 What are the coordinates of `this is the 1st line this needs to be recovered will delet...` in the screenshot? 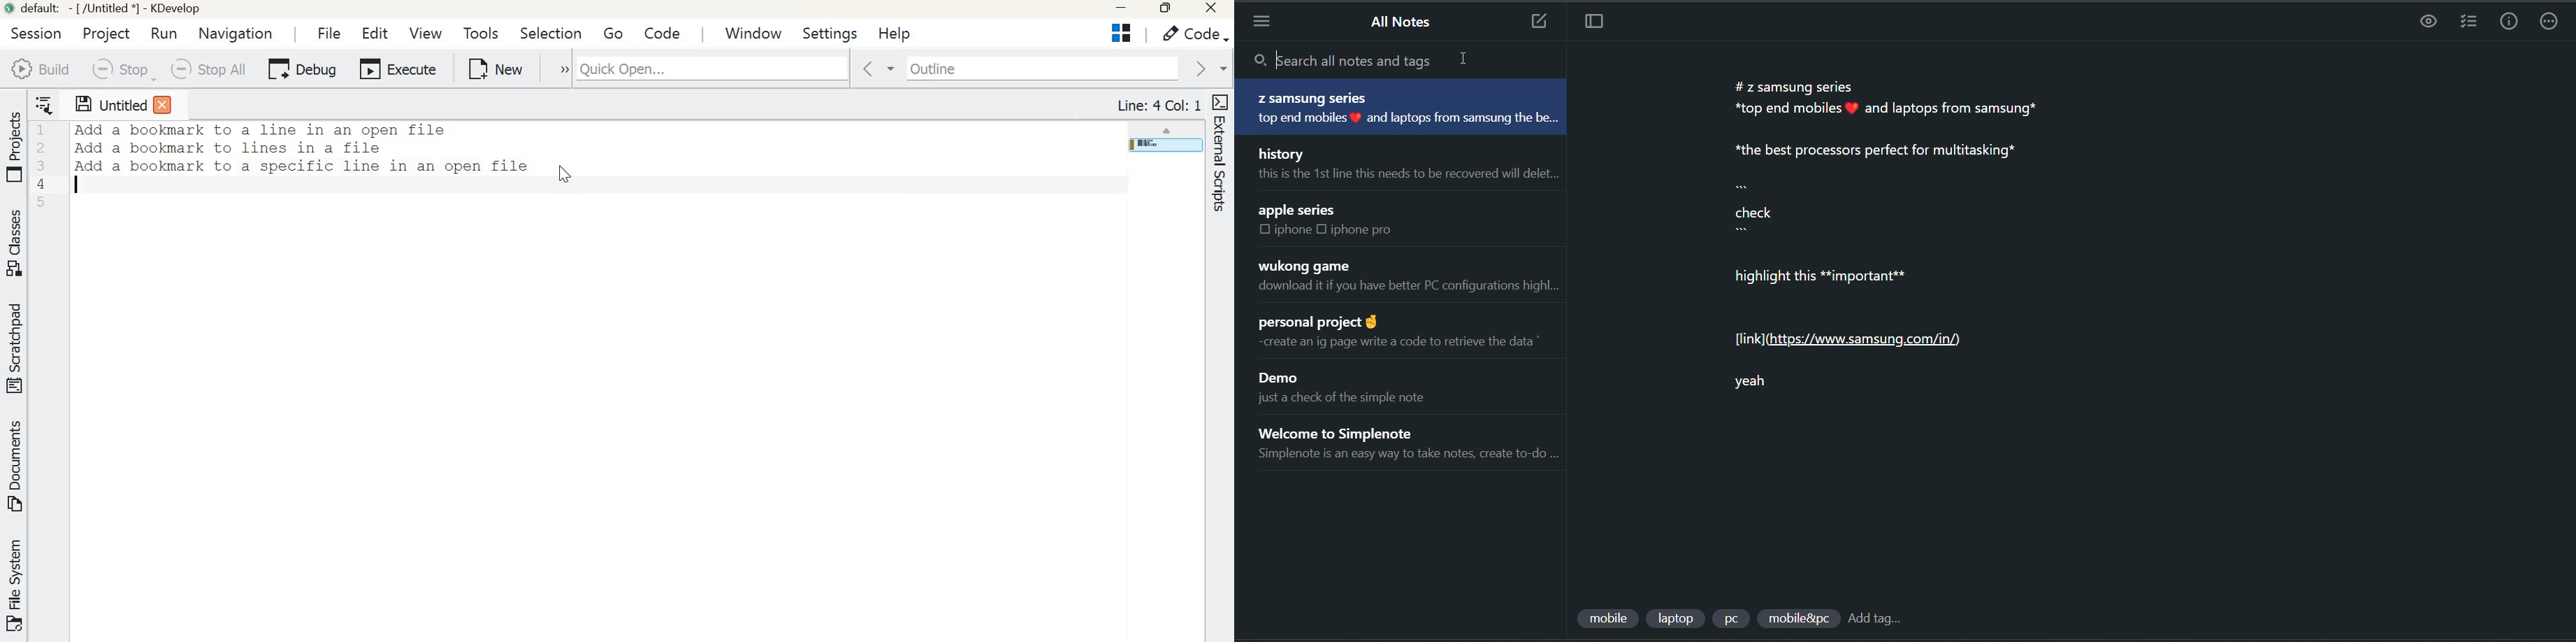 It's located at (1409, 177).